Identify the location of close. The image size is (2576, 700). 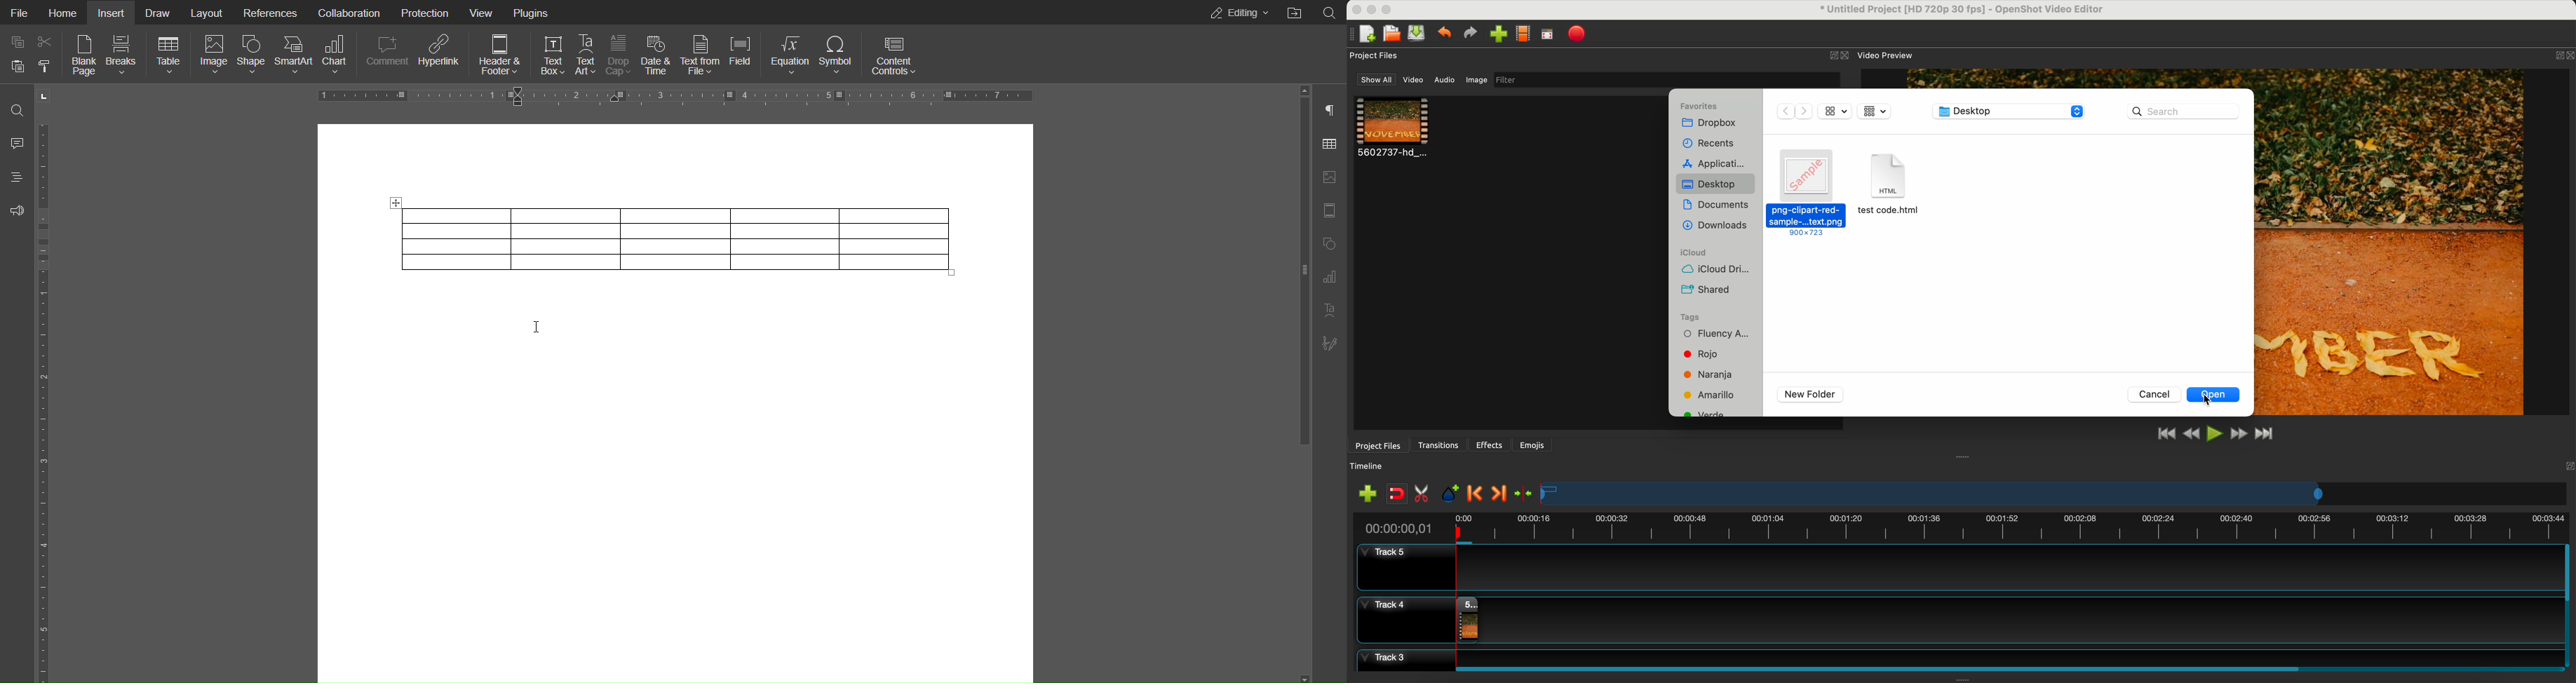
(1839, 56).